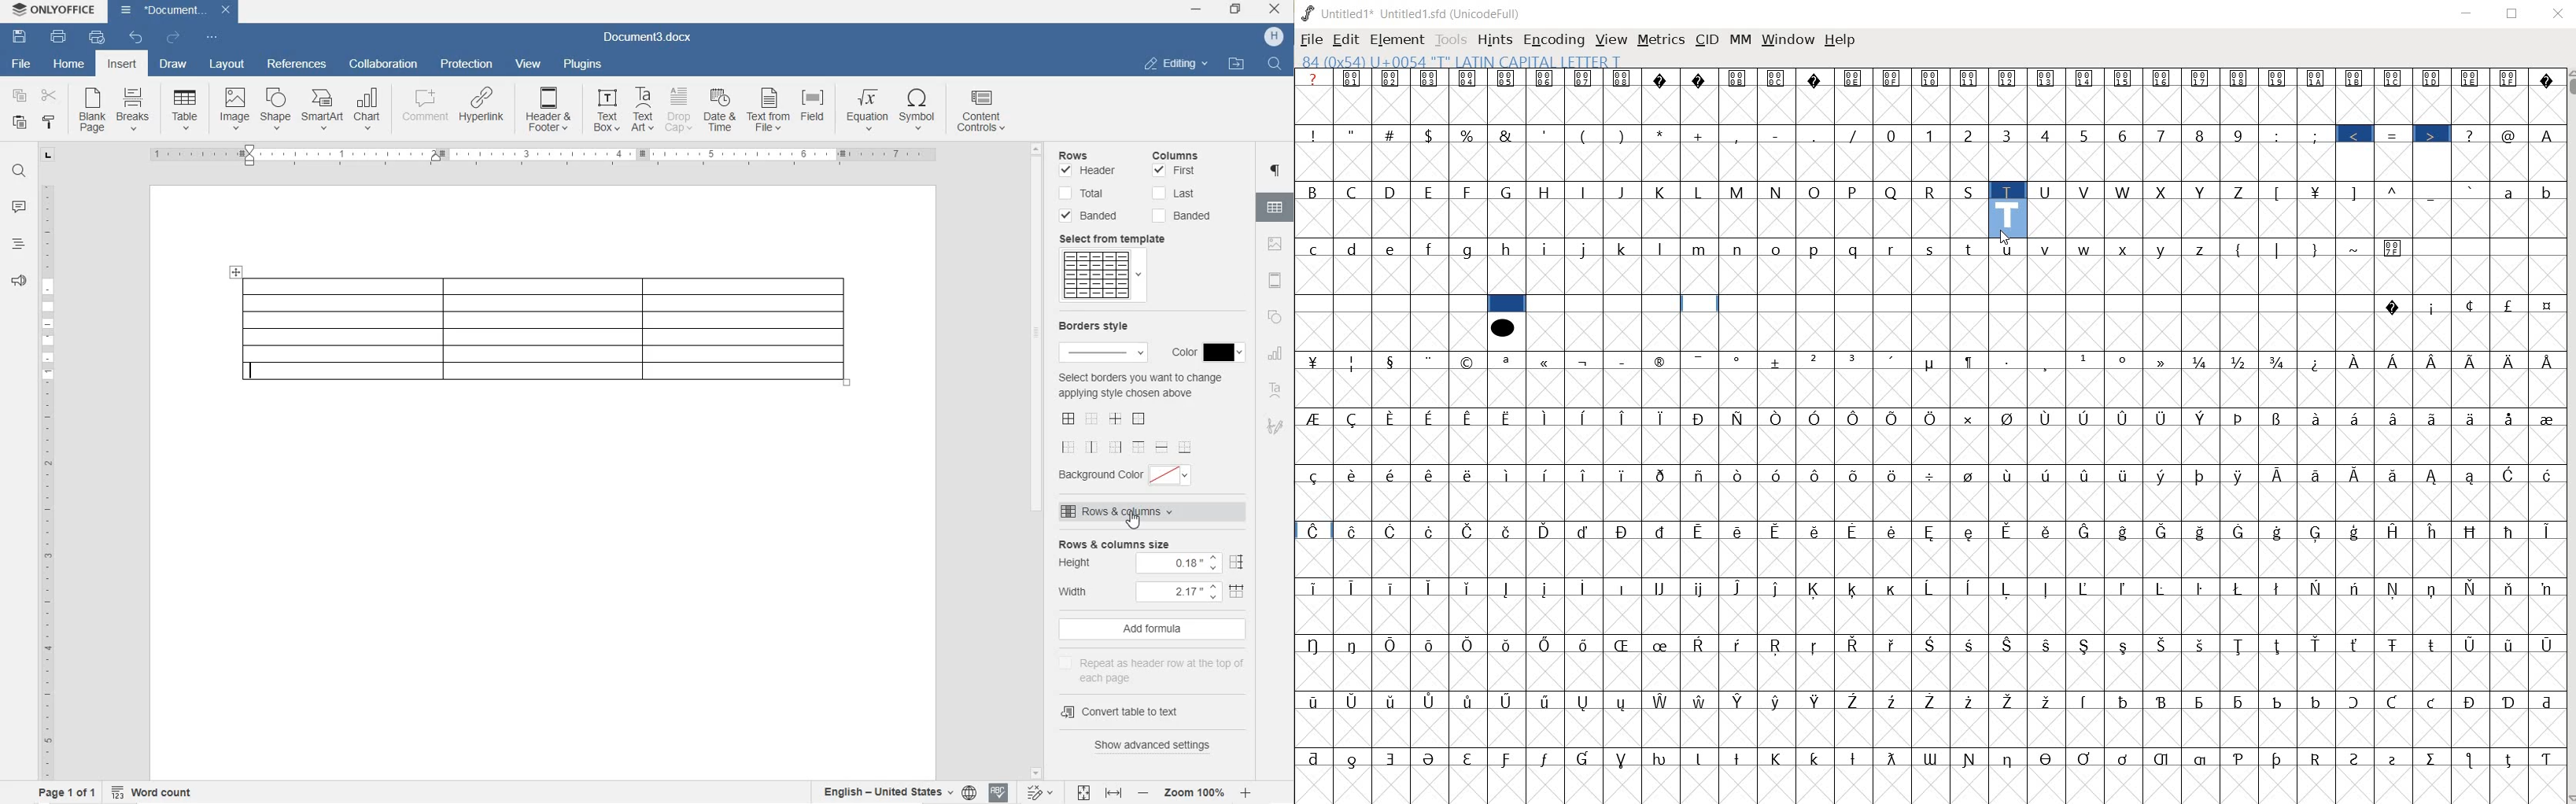 The image size is (2576, 812). I want to click on Symbol, so click(2203, 645).